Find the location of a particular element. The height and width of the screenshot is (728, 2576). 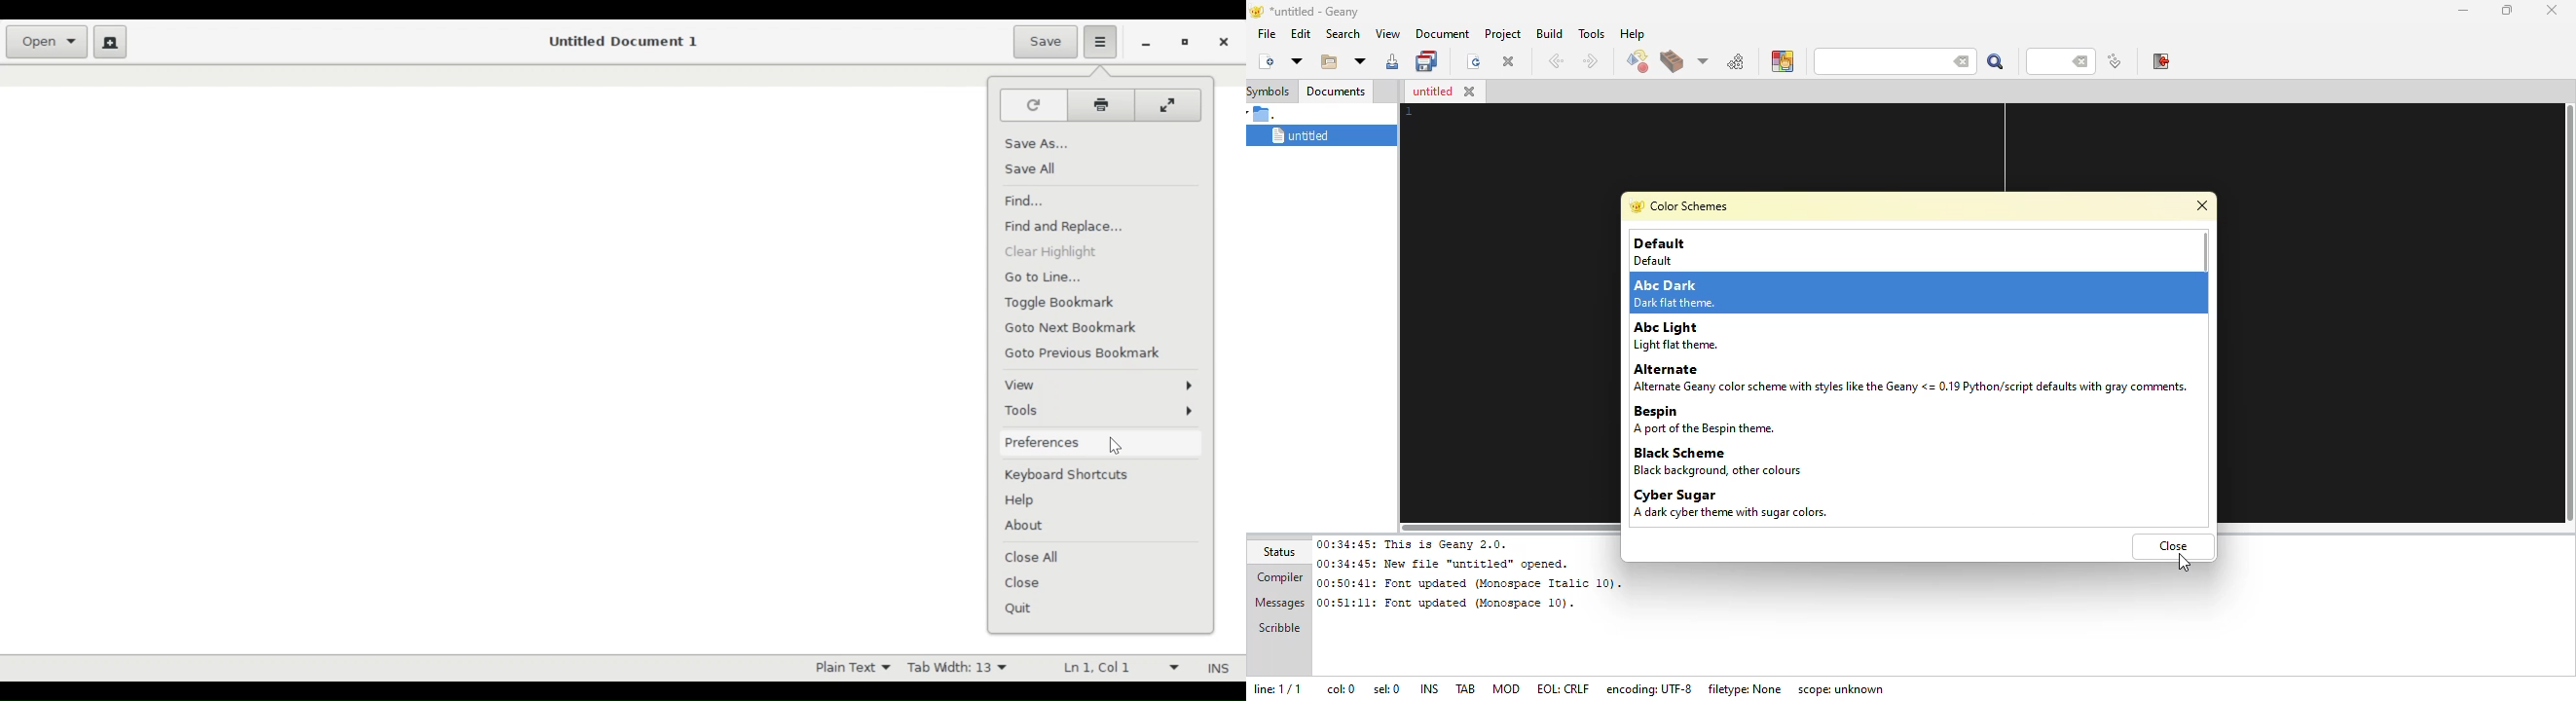

choose more is located at coordinates (1701, 60).